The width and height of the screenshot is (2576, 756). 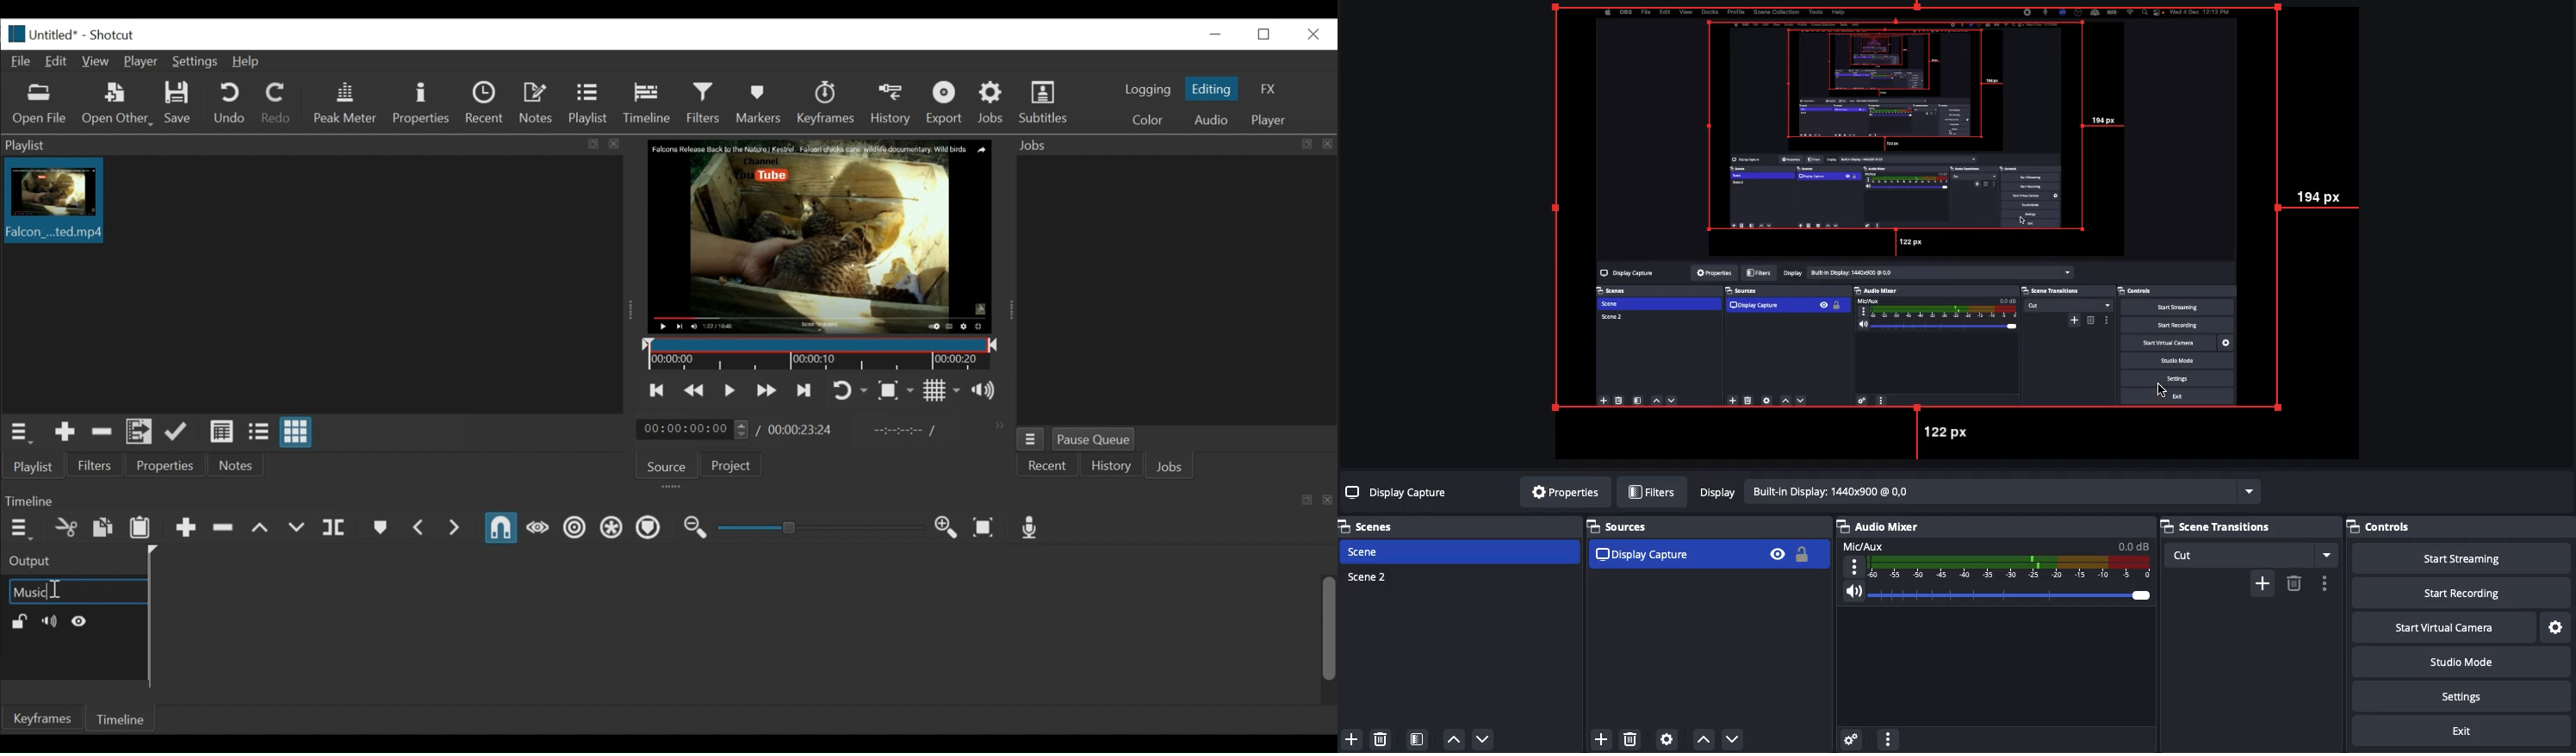 I want to click on Timeline, so click(x=116, y=720).